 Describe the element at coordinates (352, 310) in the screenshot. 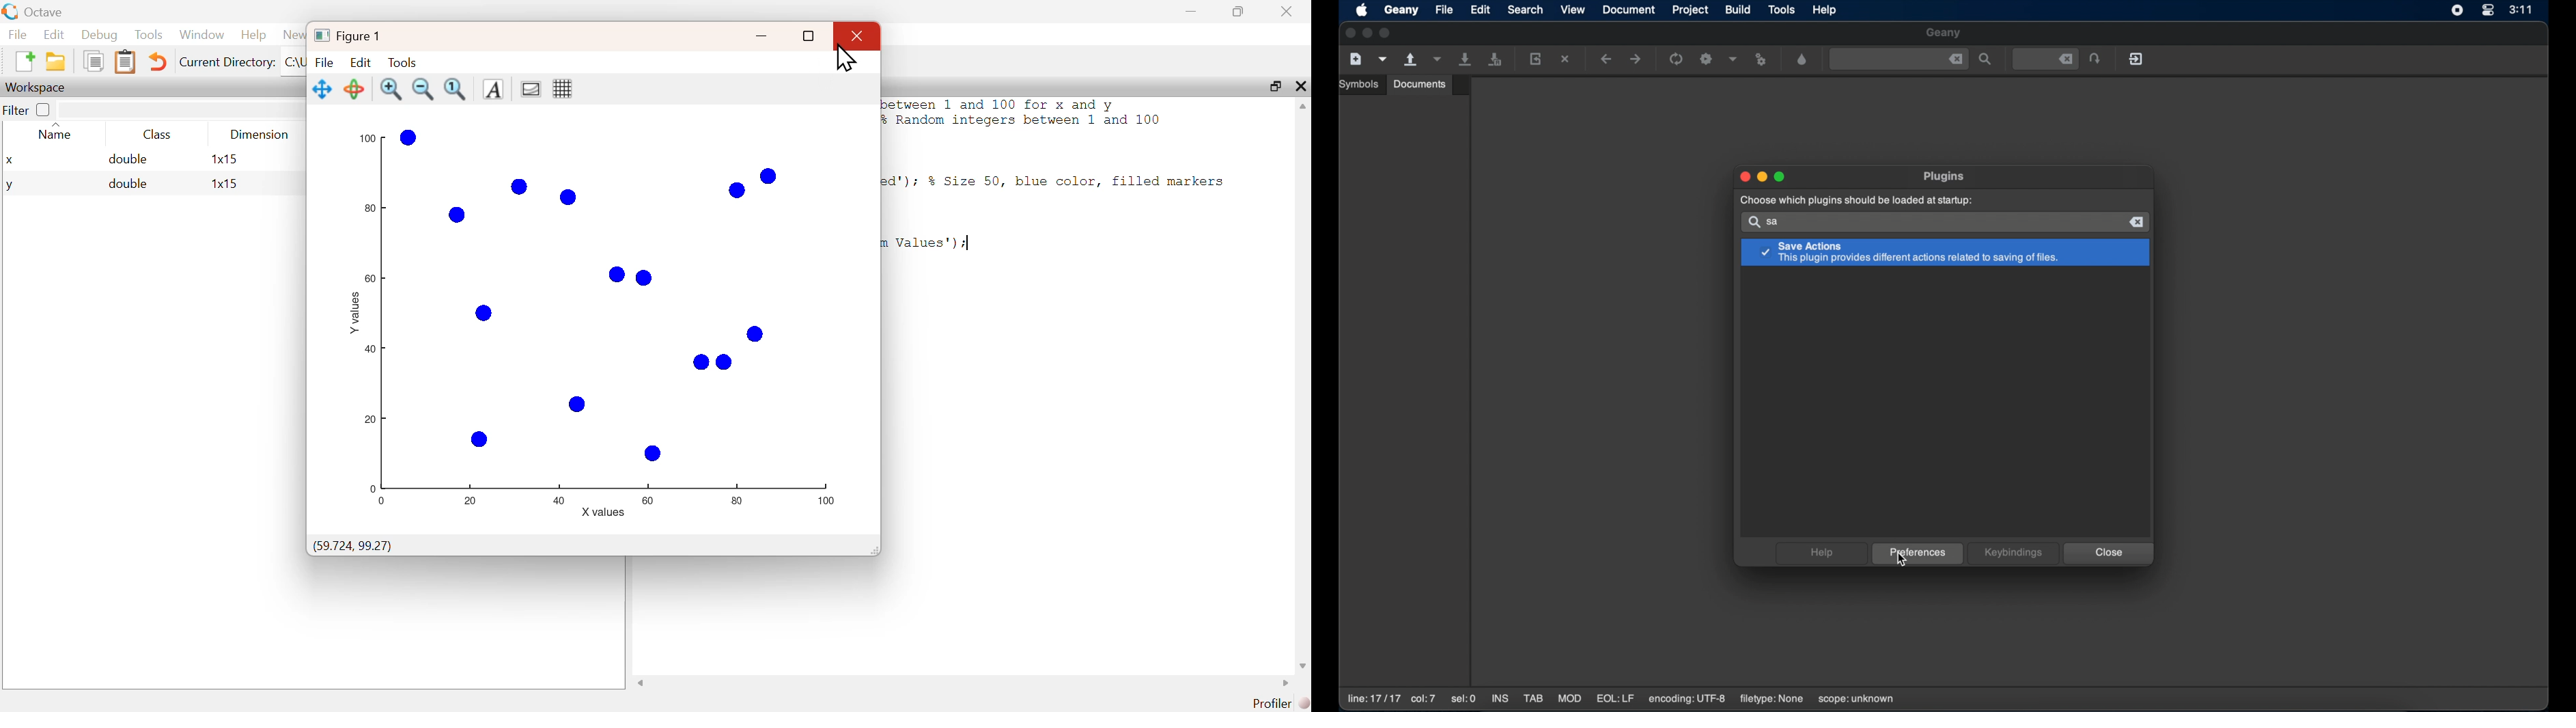

I see `Y values` at that location.